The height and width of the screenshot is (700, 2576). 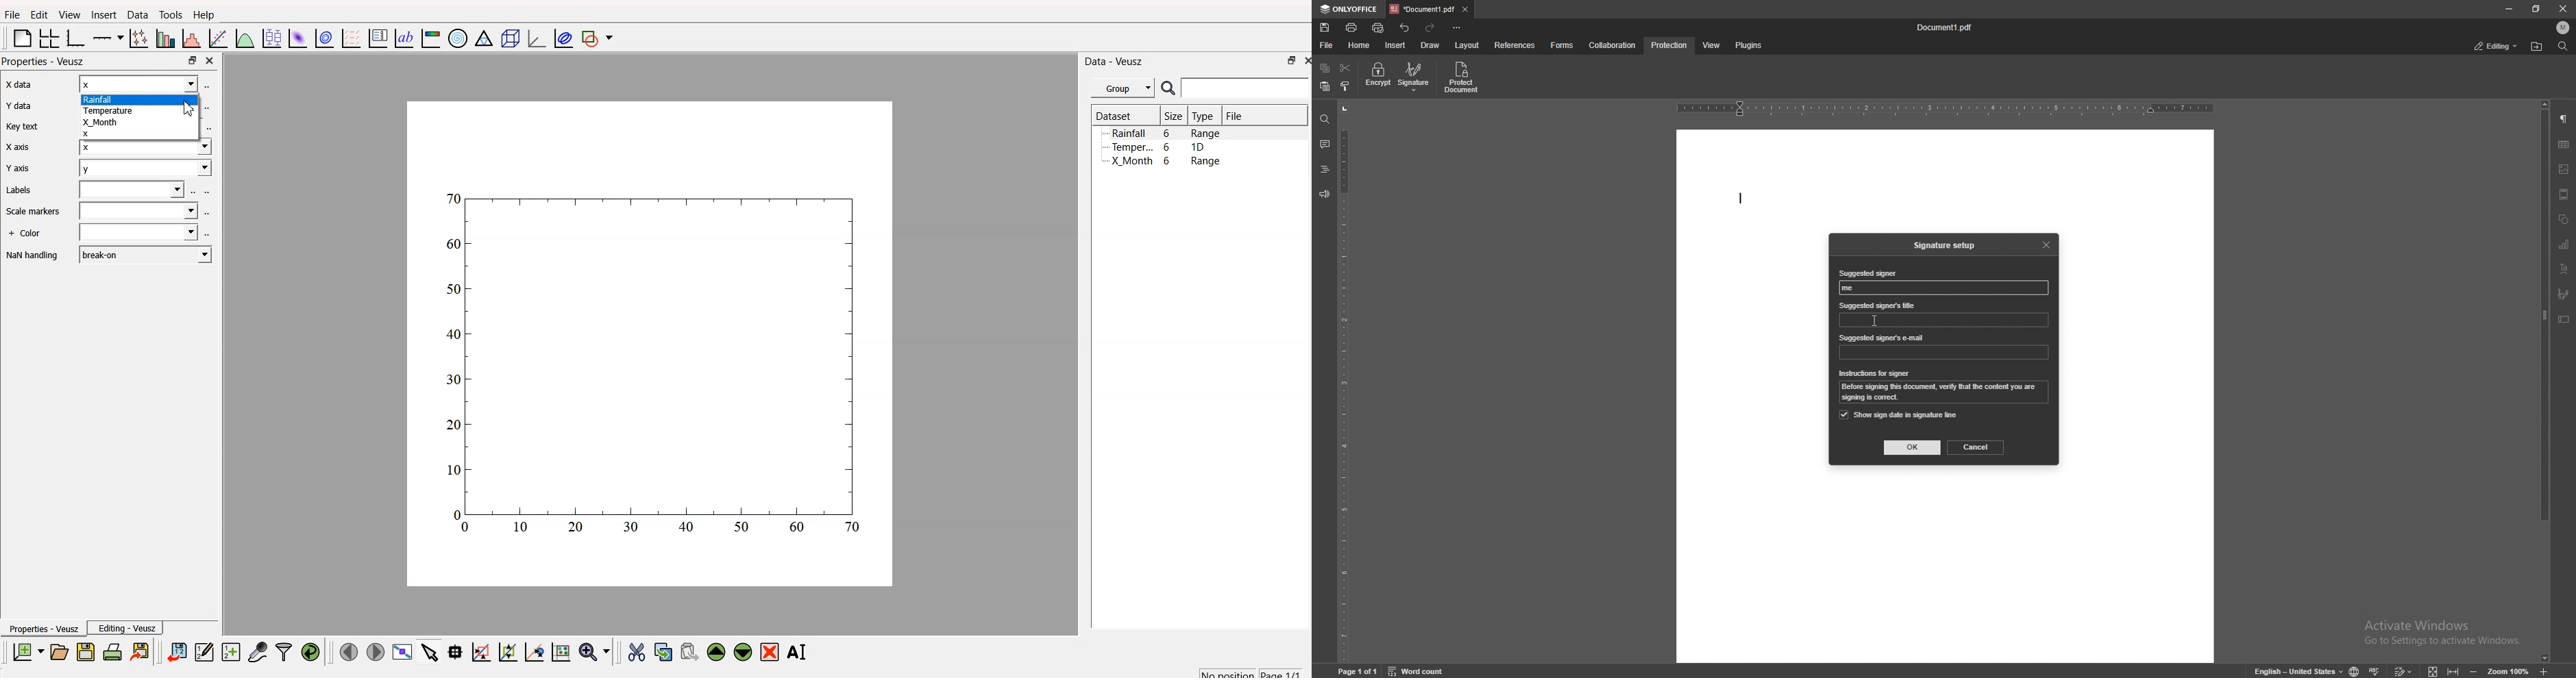 I want to click on text art, so click(x=2564, y=270).